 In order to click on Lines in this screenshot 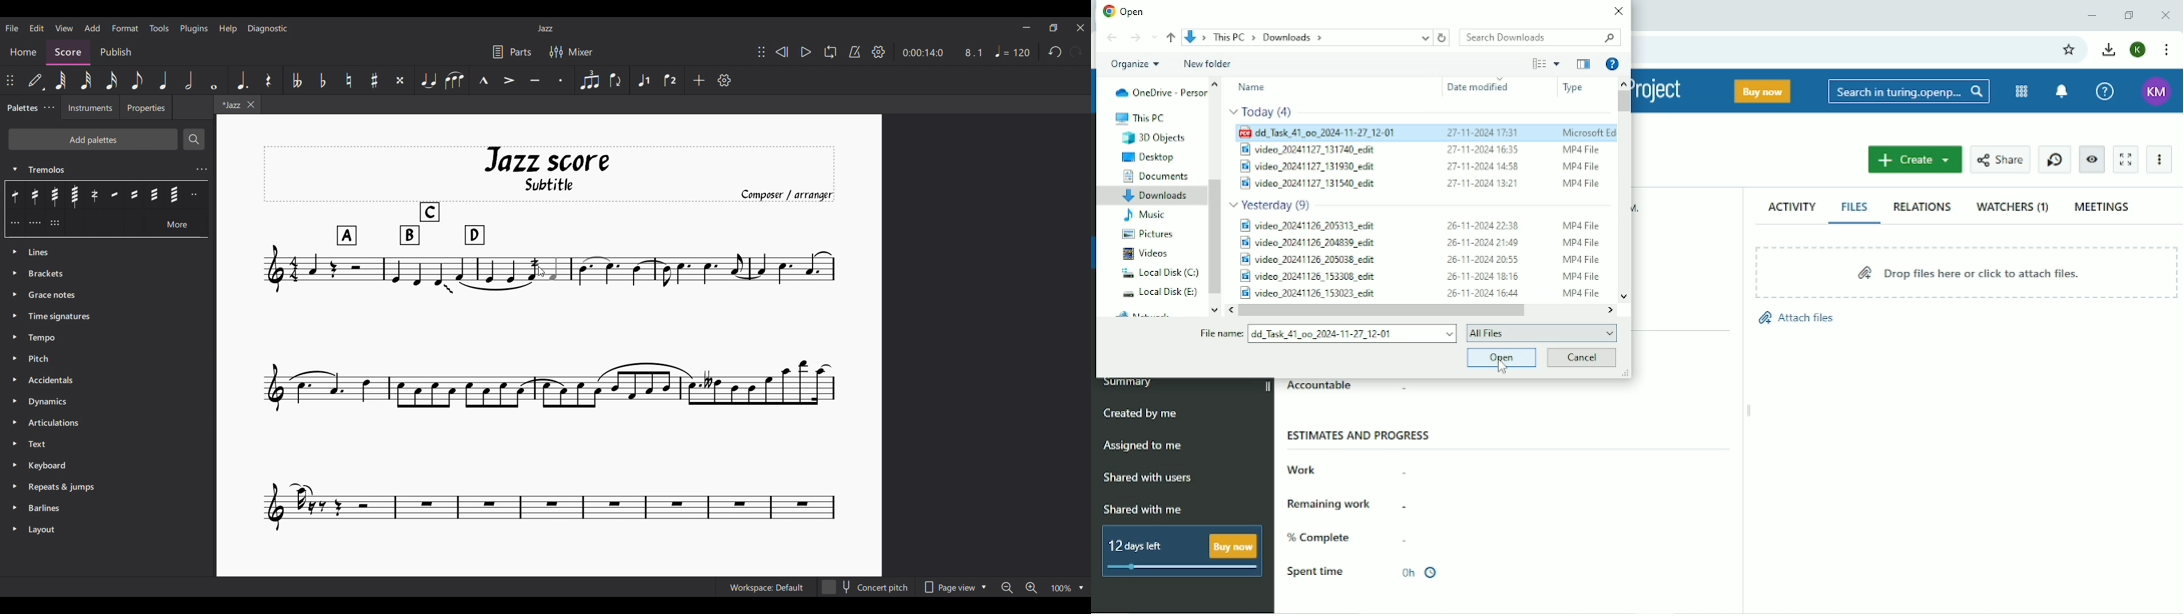, I will do `click(109, 252)`.